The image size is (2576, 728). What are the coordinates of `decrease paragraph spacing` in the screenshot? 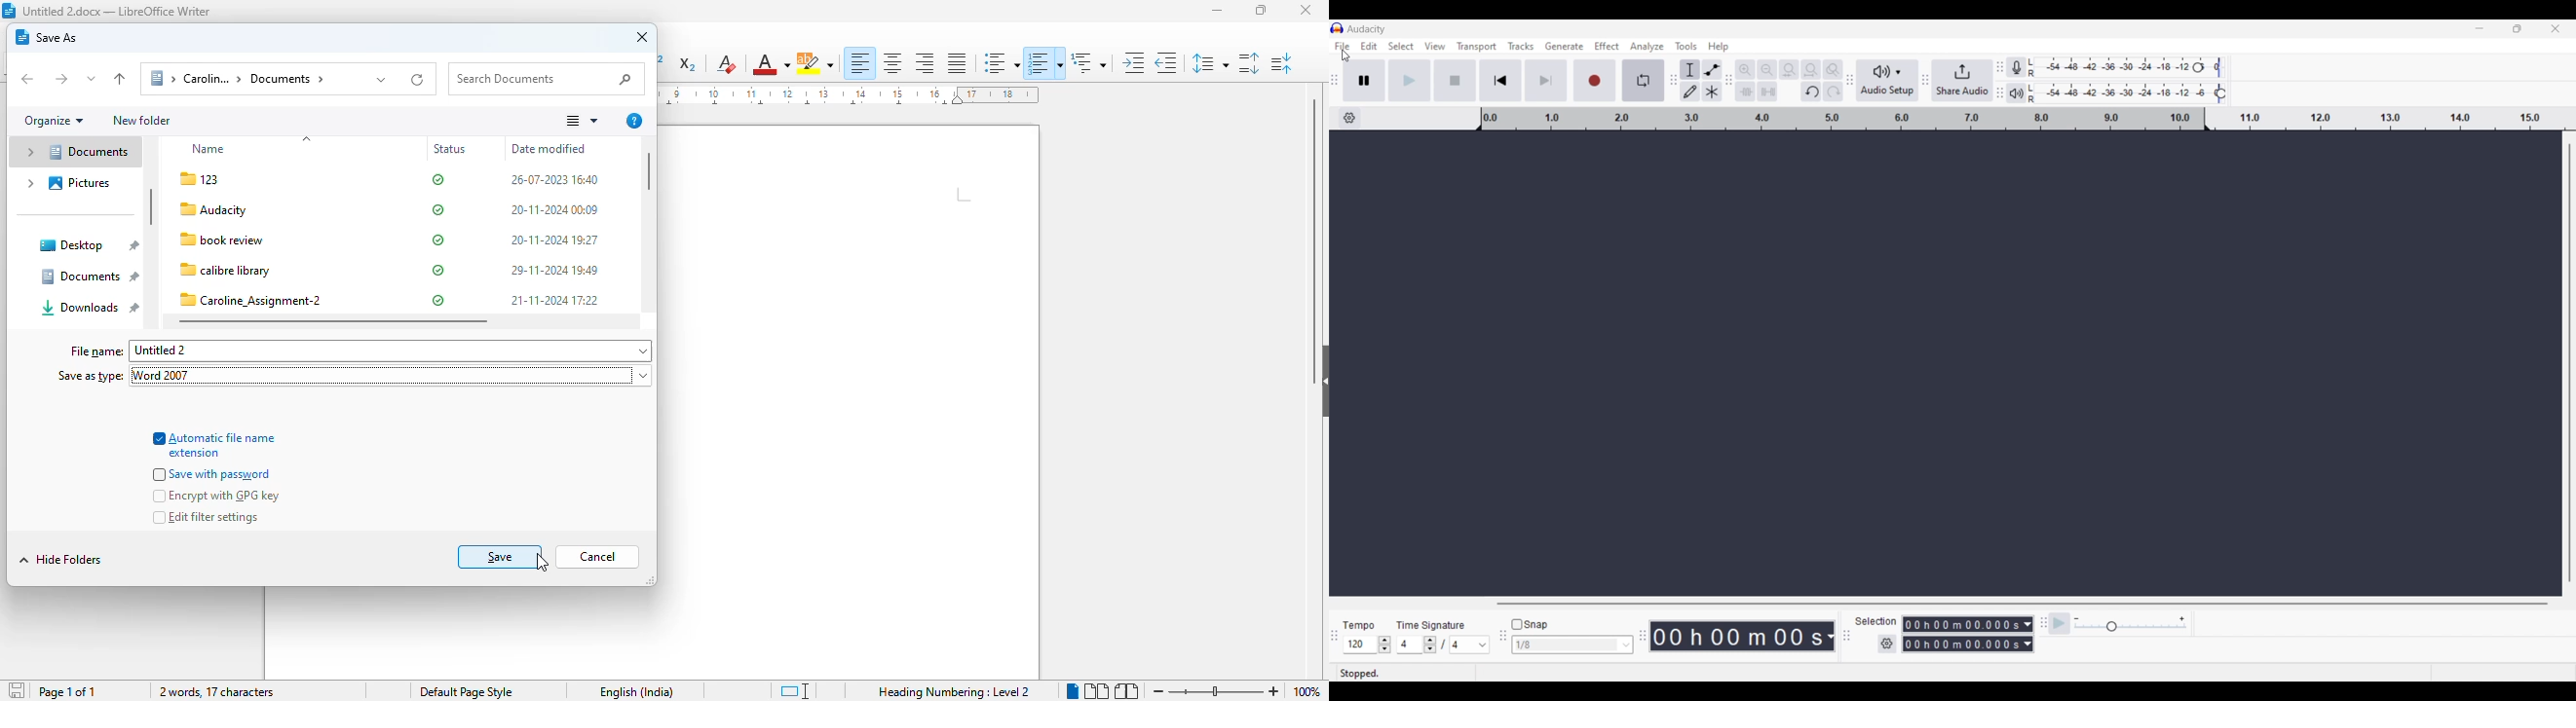 It's located at (1282, 63).